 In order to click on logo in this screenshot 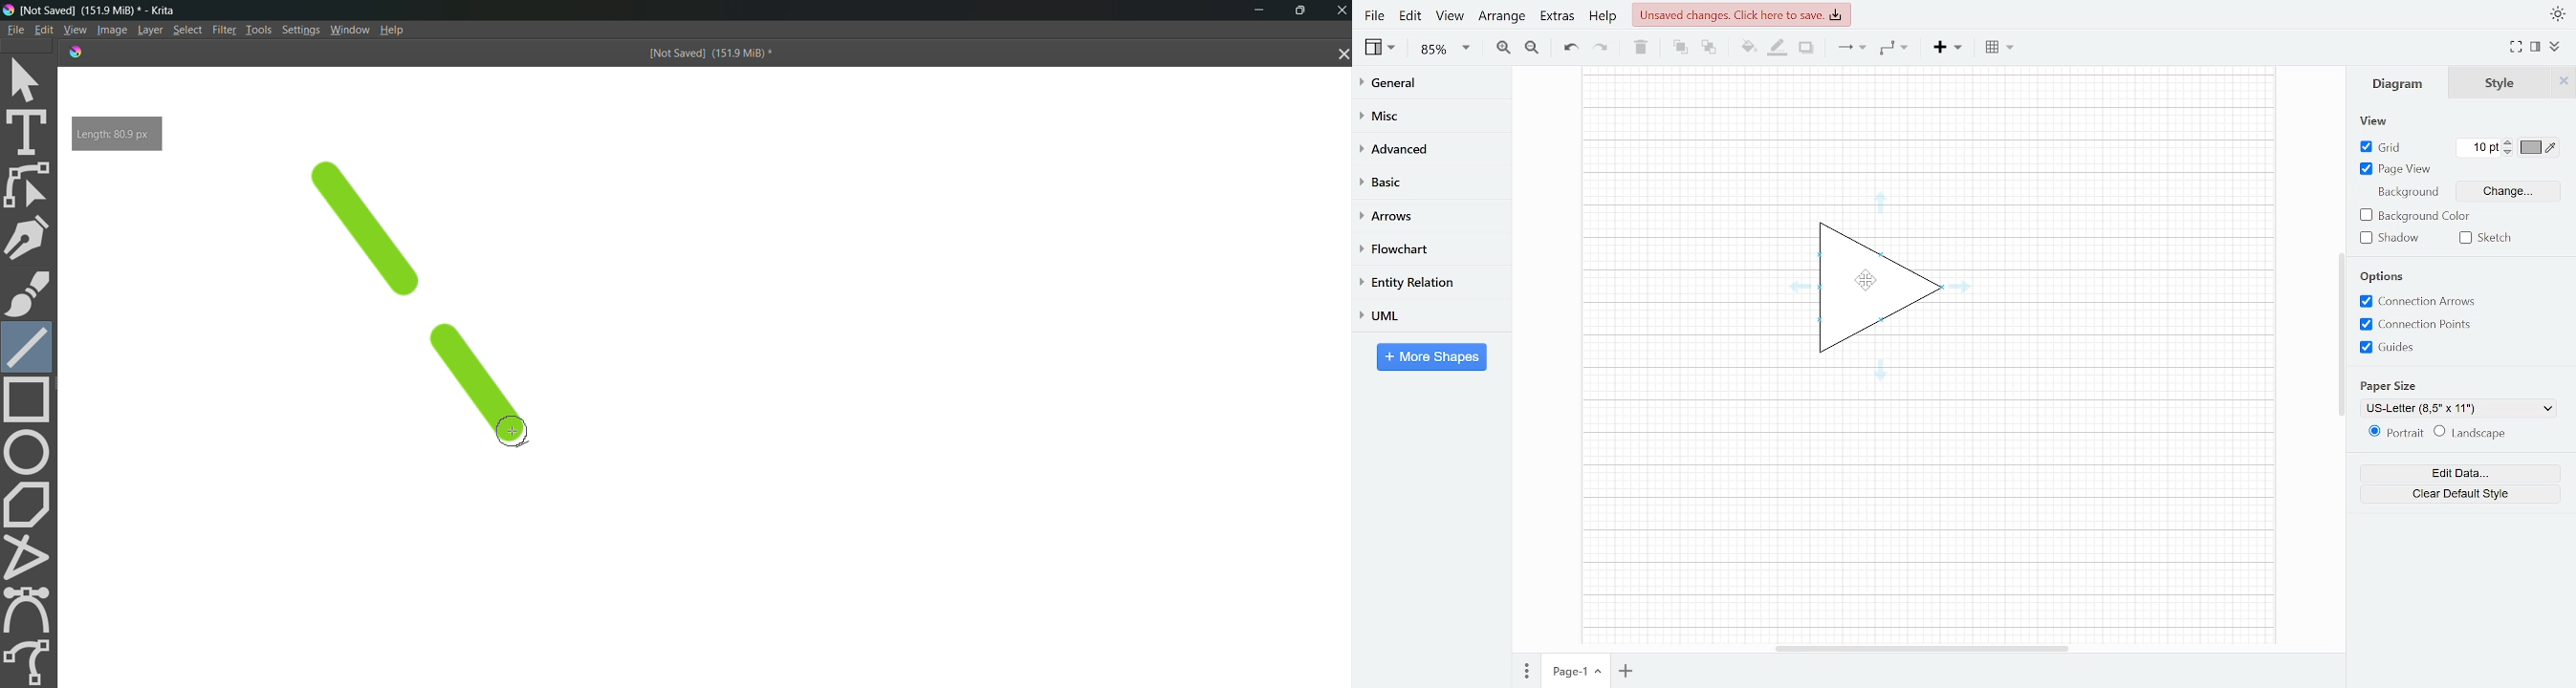, I will do `click(73, 51)`.